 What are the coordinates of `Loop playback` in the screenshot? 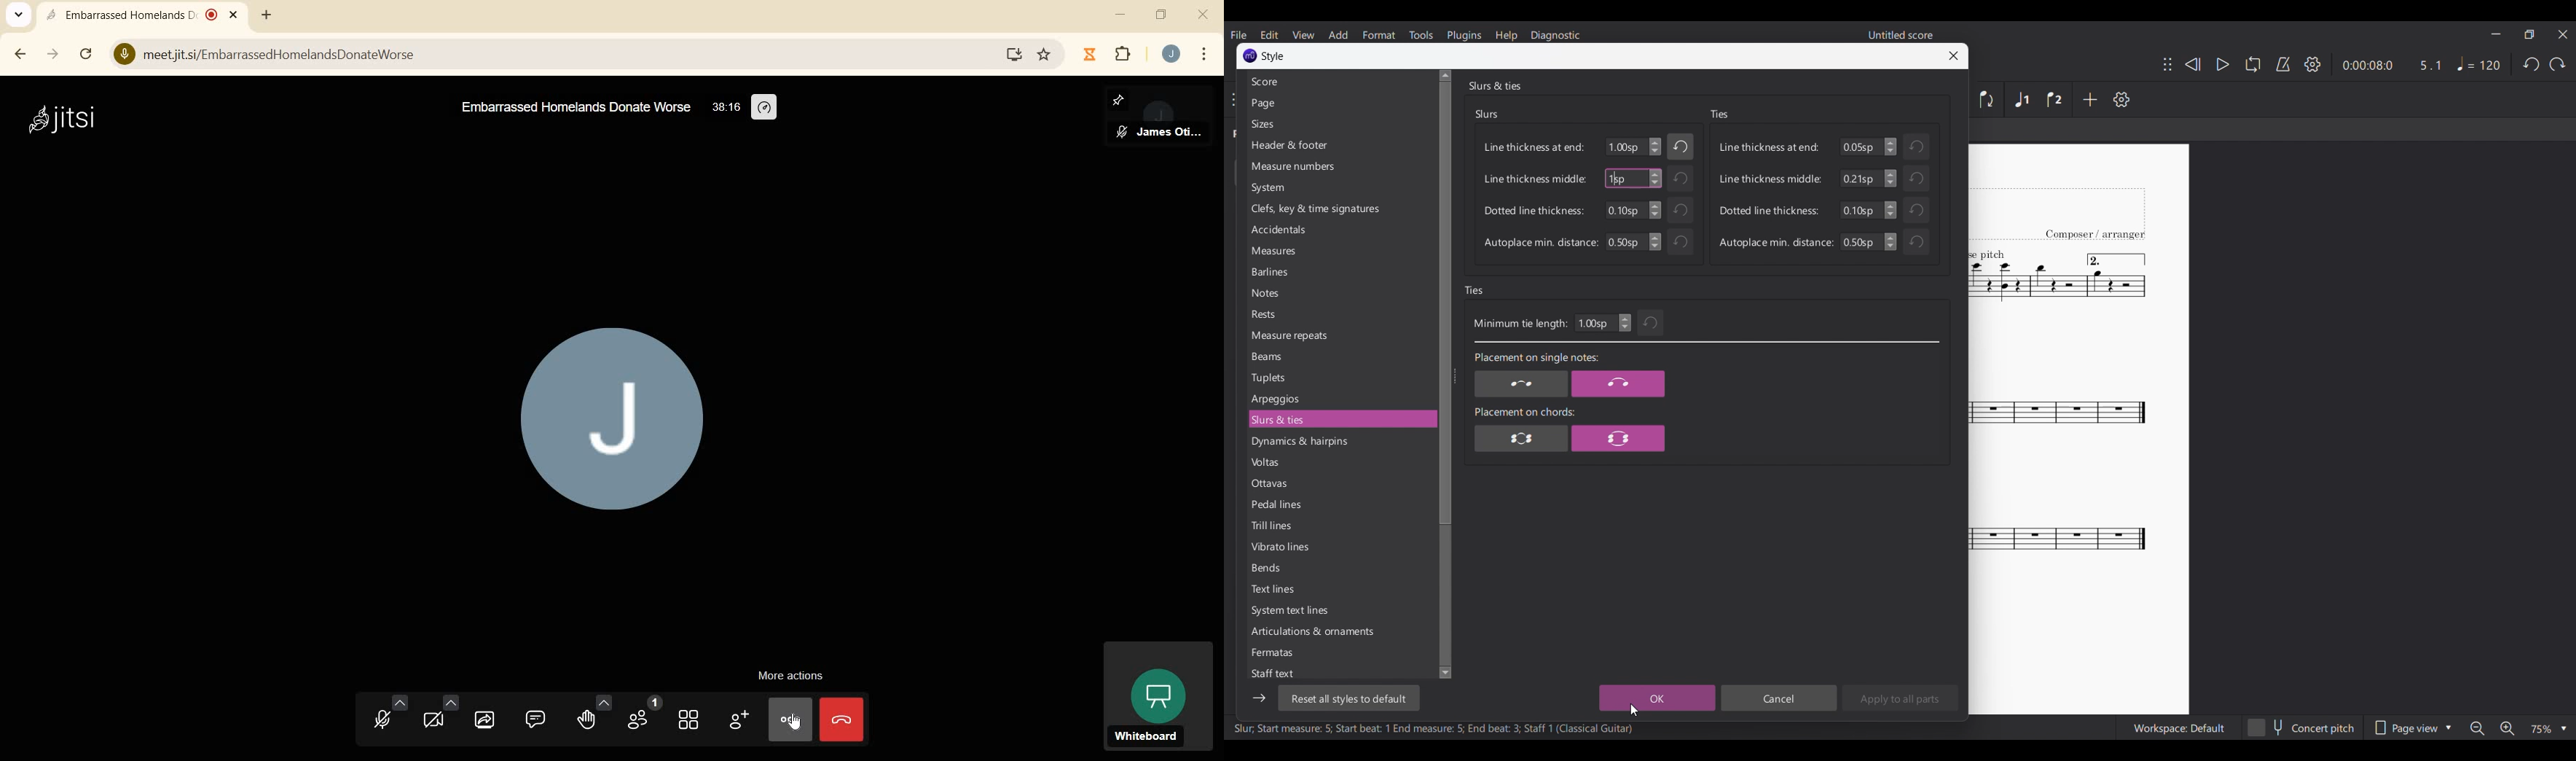 It's located at (2253, 64).